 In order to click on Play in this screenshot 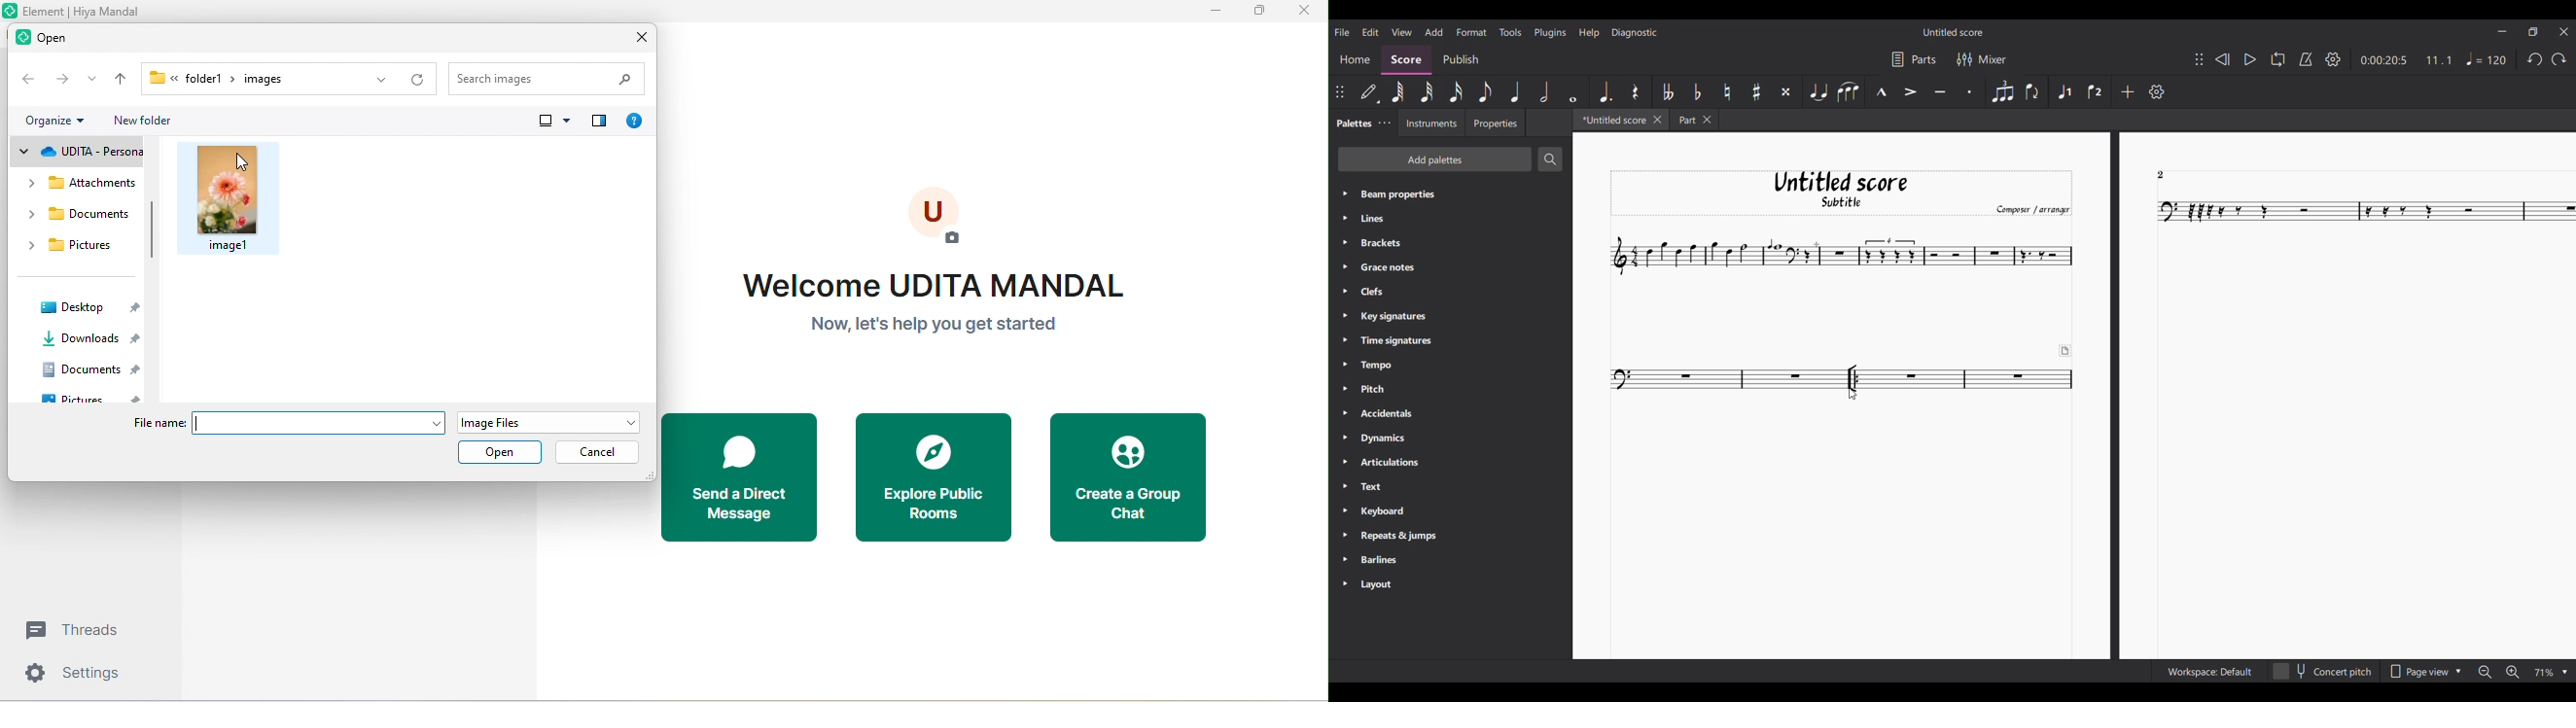, I will do `click(2251, 60)`.